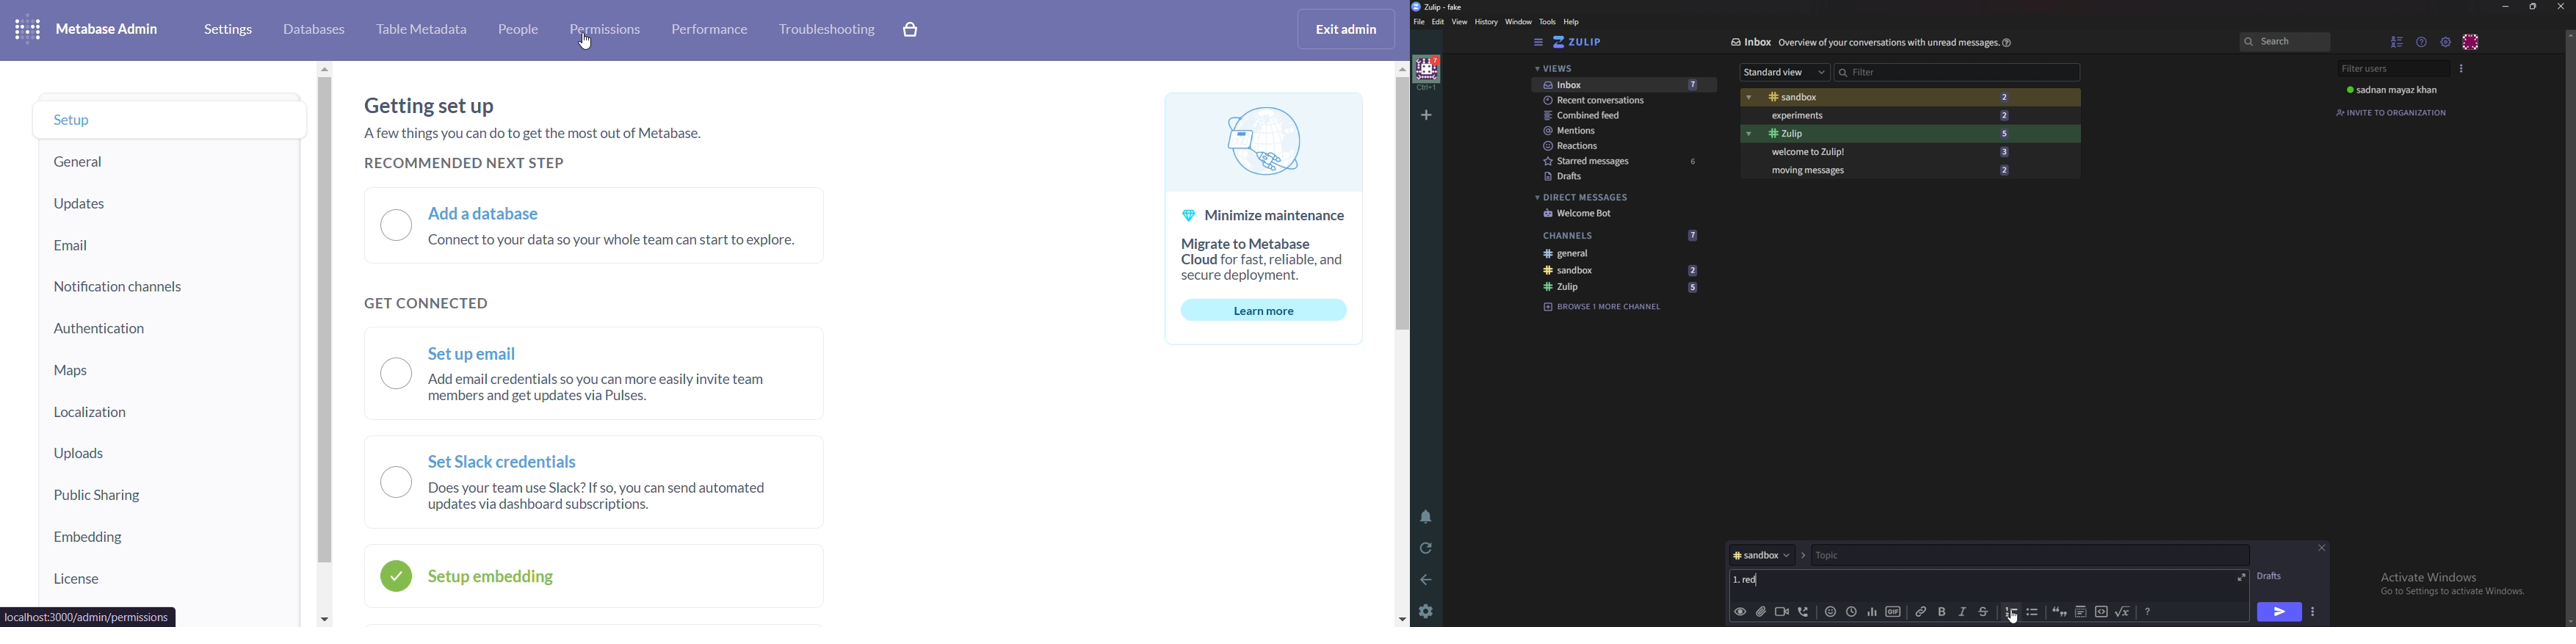 This screenshot has width=2576, height=644. What do you see at coordinates (609, 31) in the screenshot?
I see `permissions` at bounding box center [609, 31].